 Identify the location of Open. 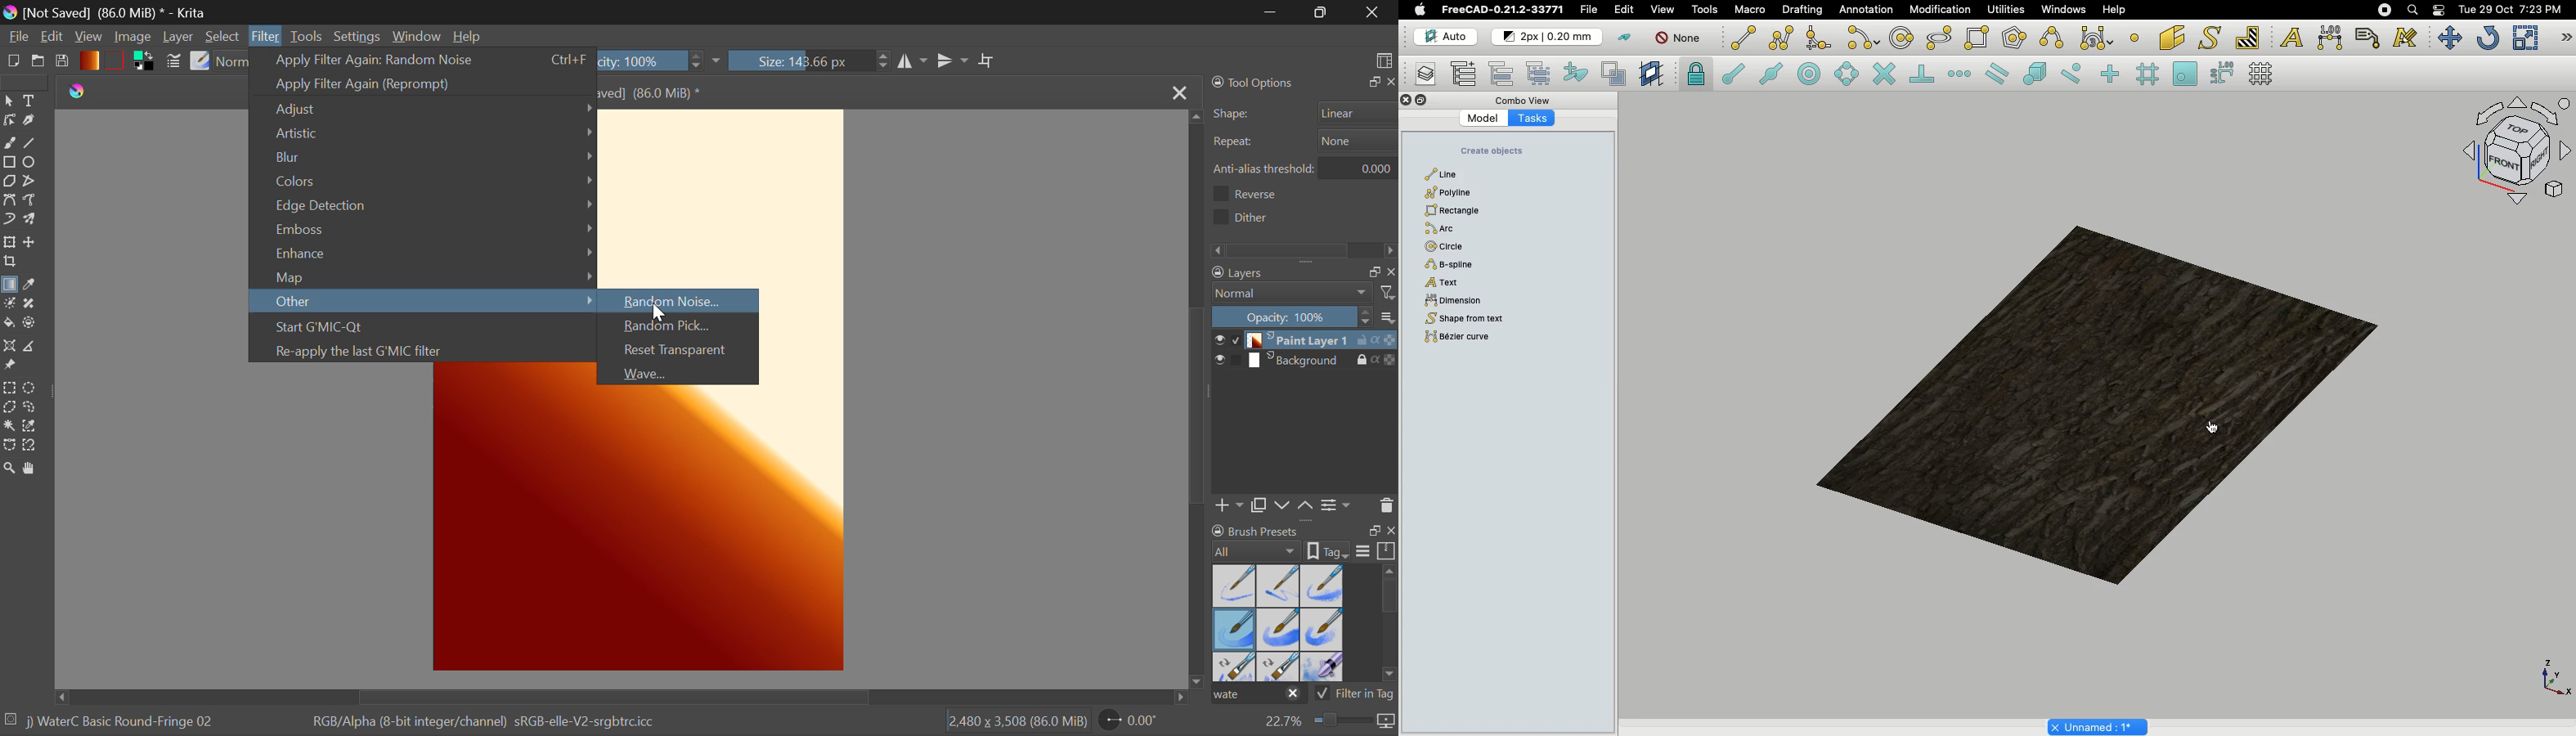
(38, 61).